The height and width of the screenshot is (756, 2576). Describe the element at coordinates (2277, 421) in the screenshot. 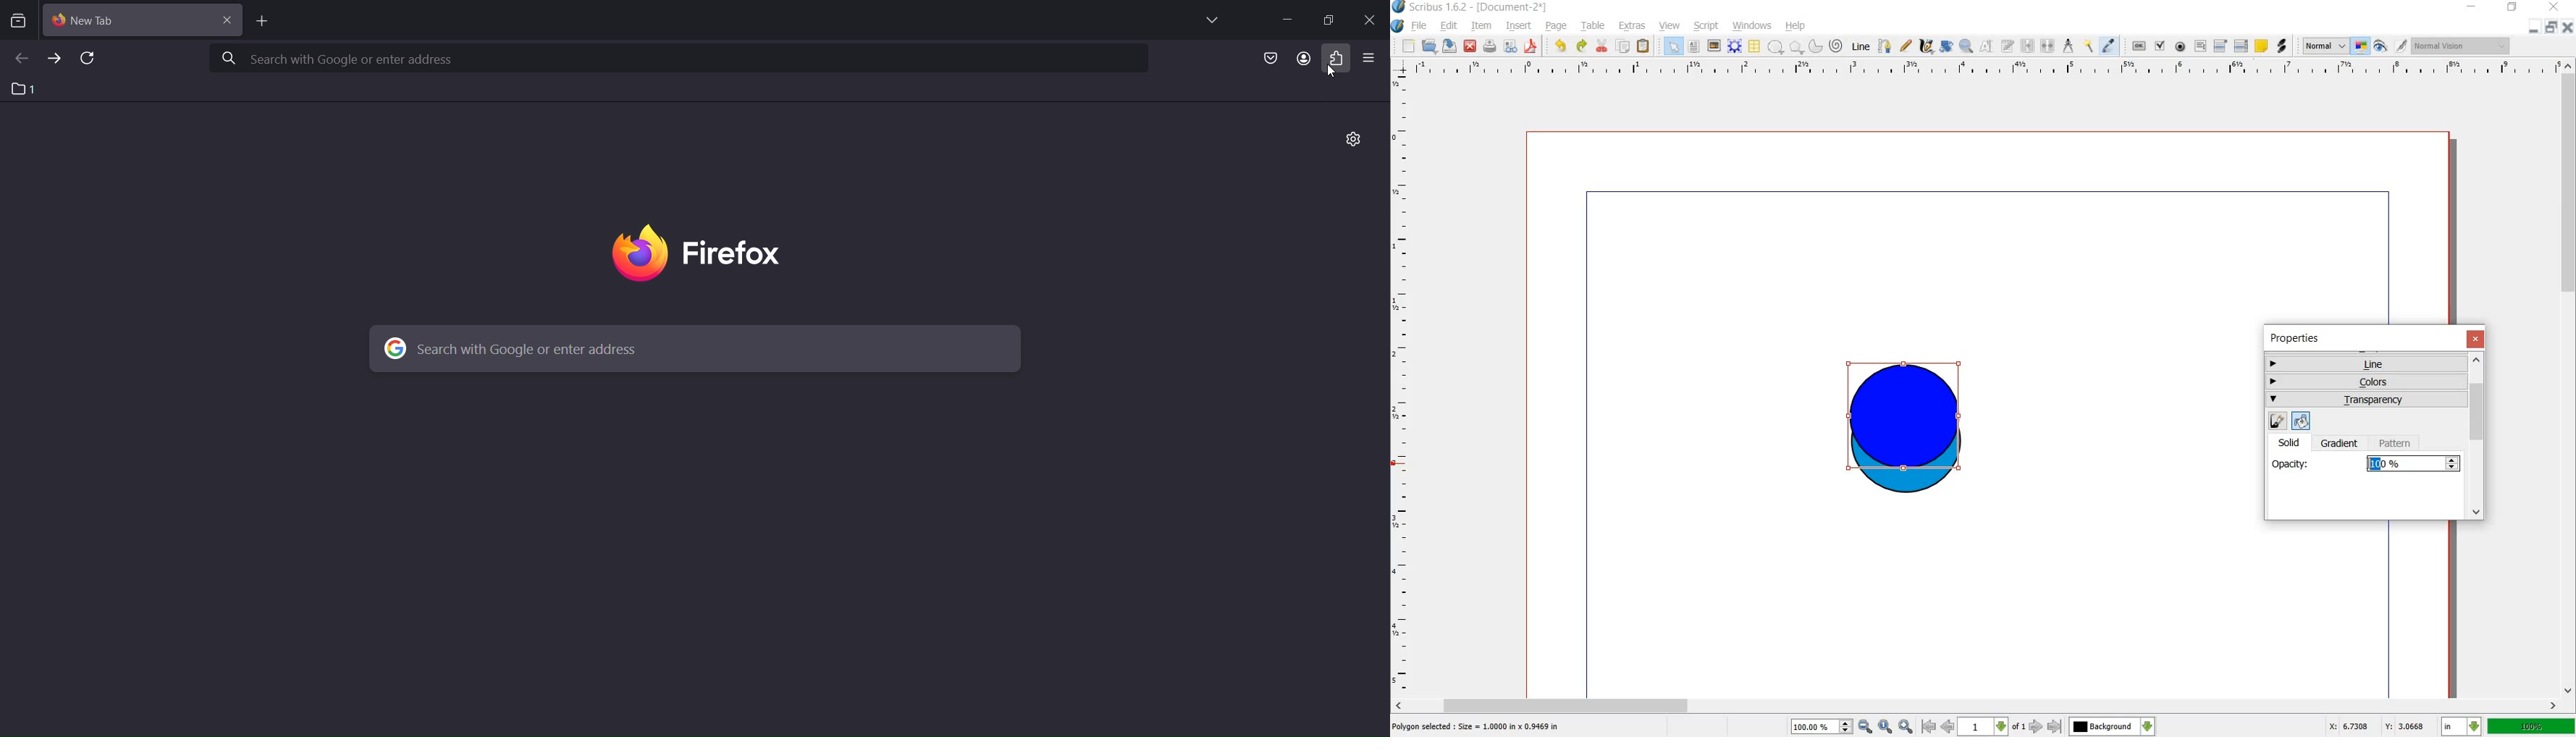

I see `edit line color properties` at that location.